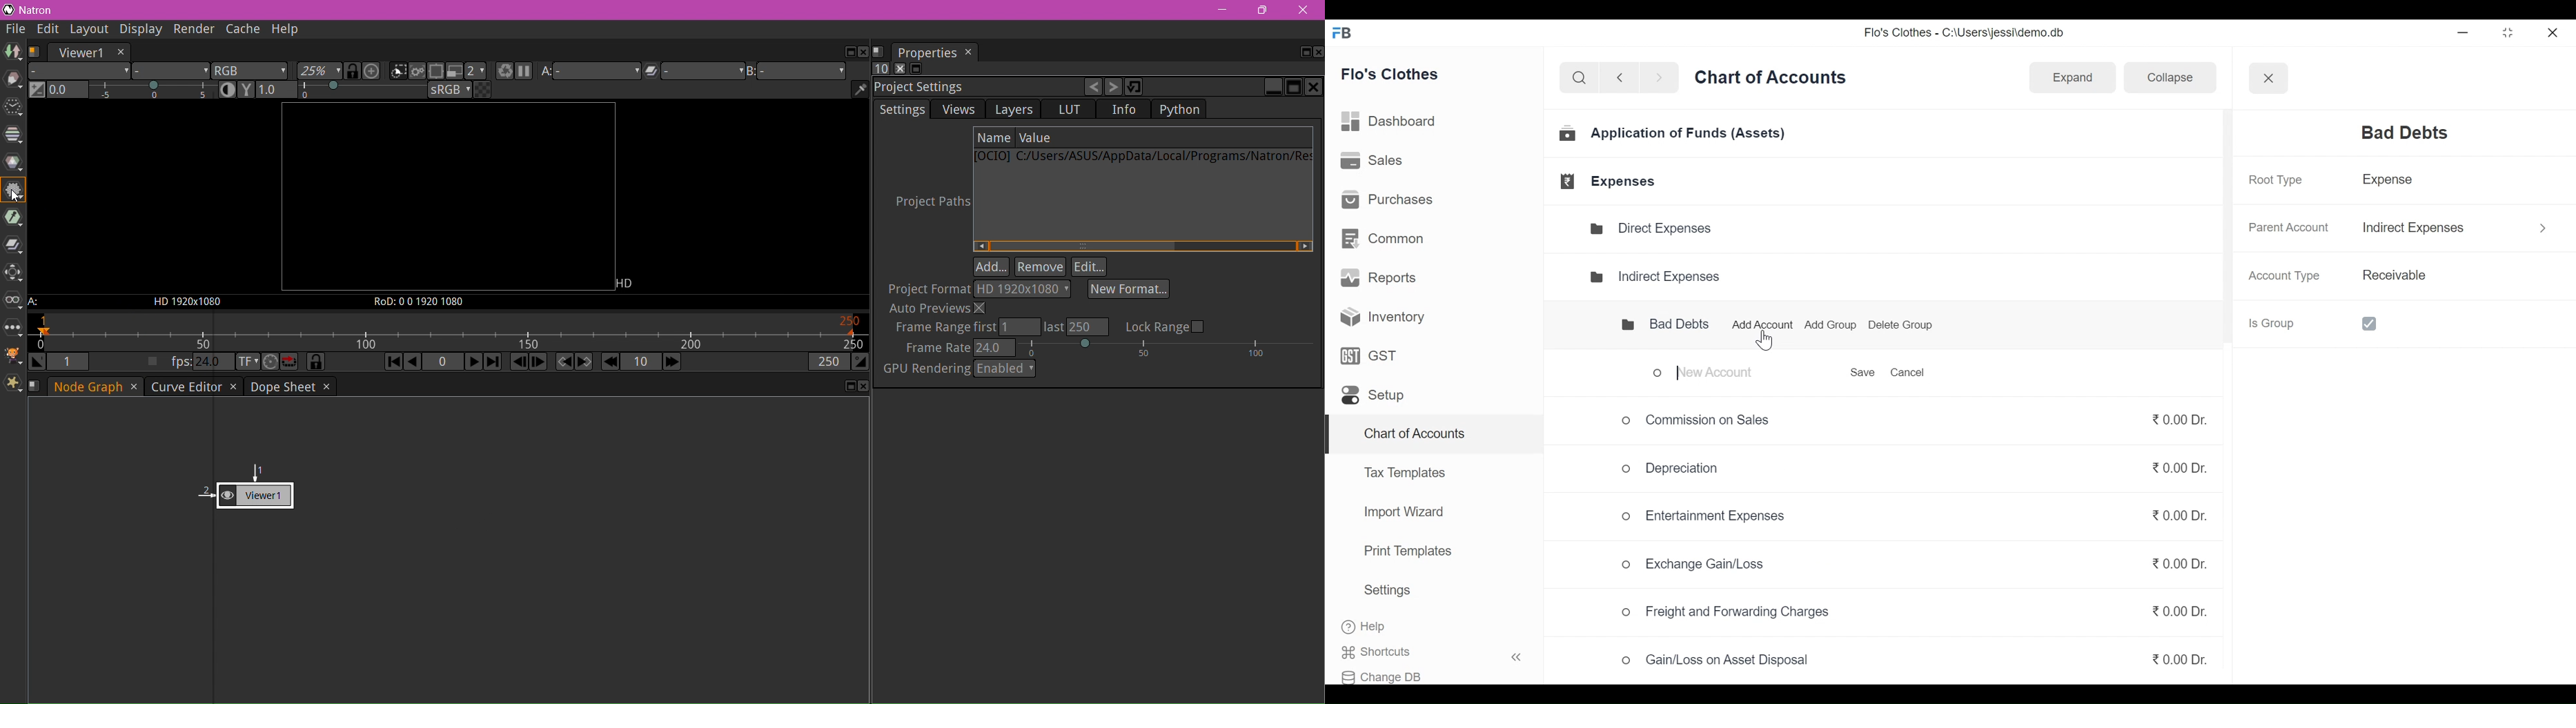 The height and width of the screenshot is (728, 2576). I want to click on FB, so click(1346, 37).